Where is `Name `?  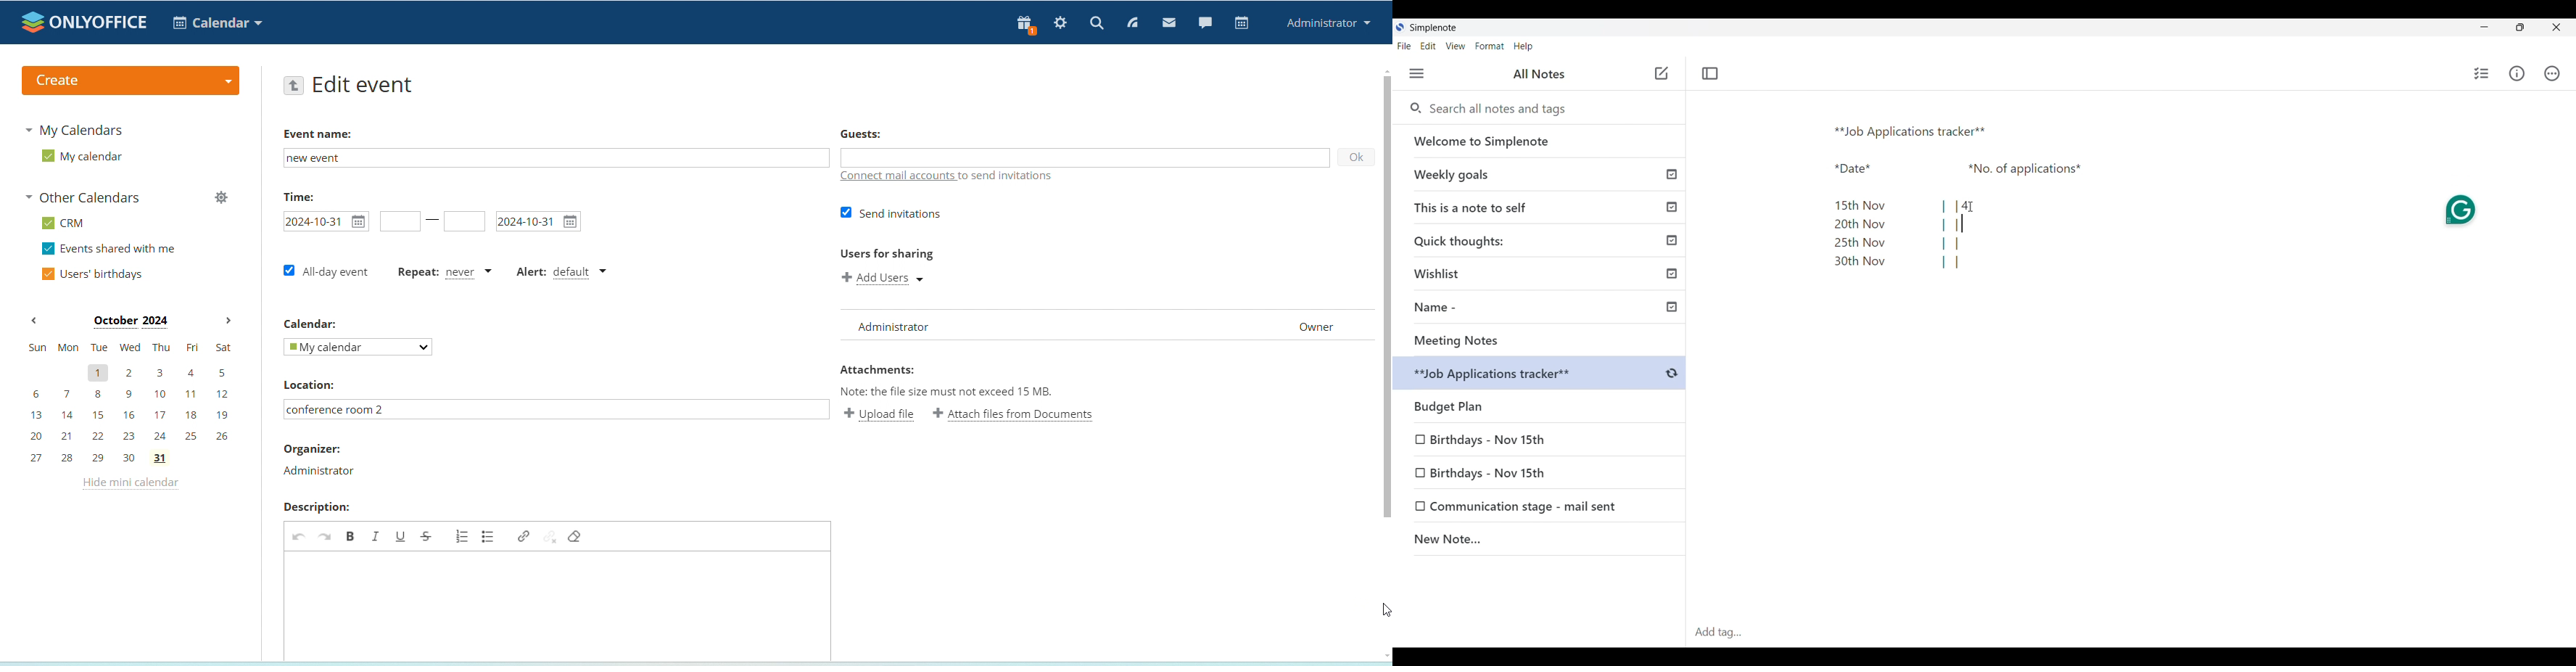 Name  is located at coordinates (1544, 309).